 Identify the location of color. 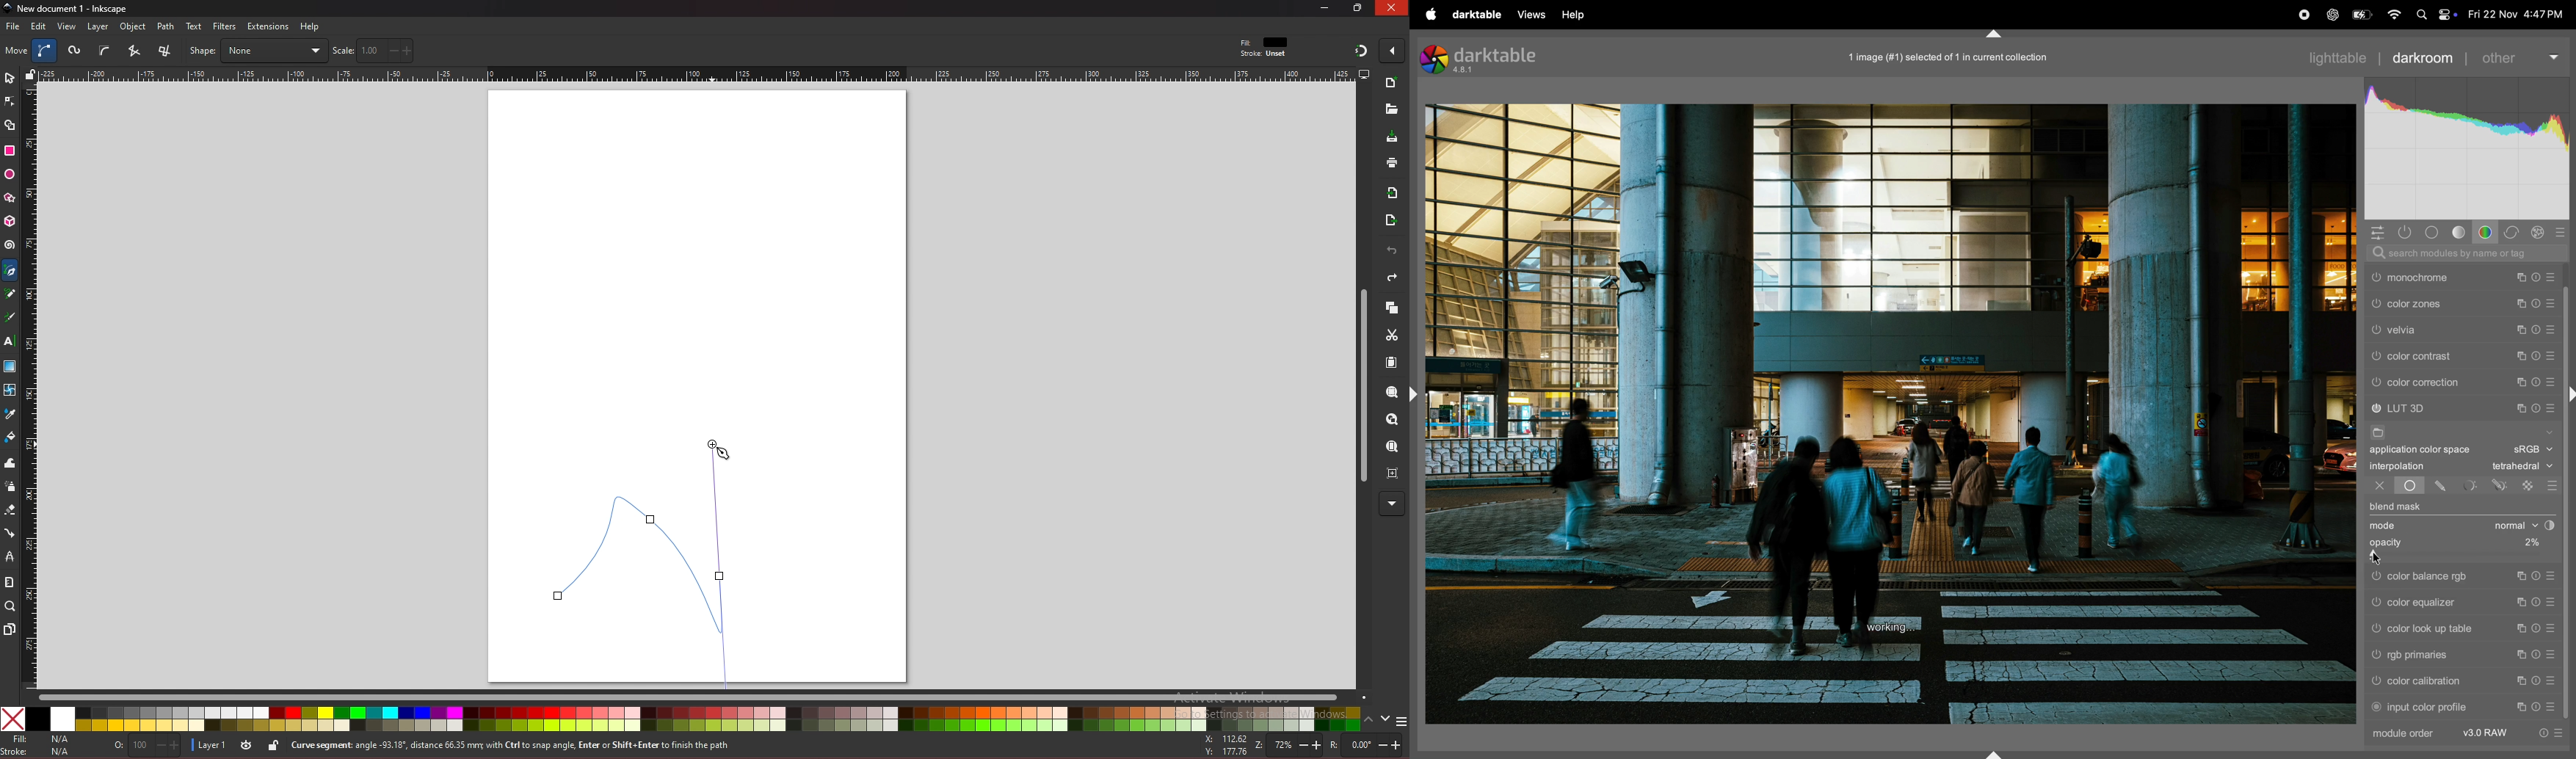
(2487, 232).